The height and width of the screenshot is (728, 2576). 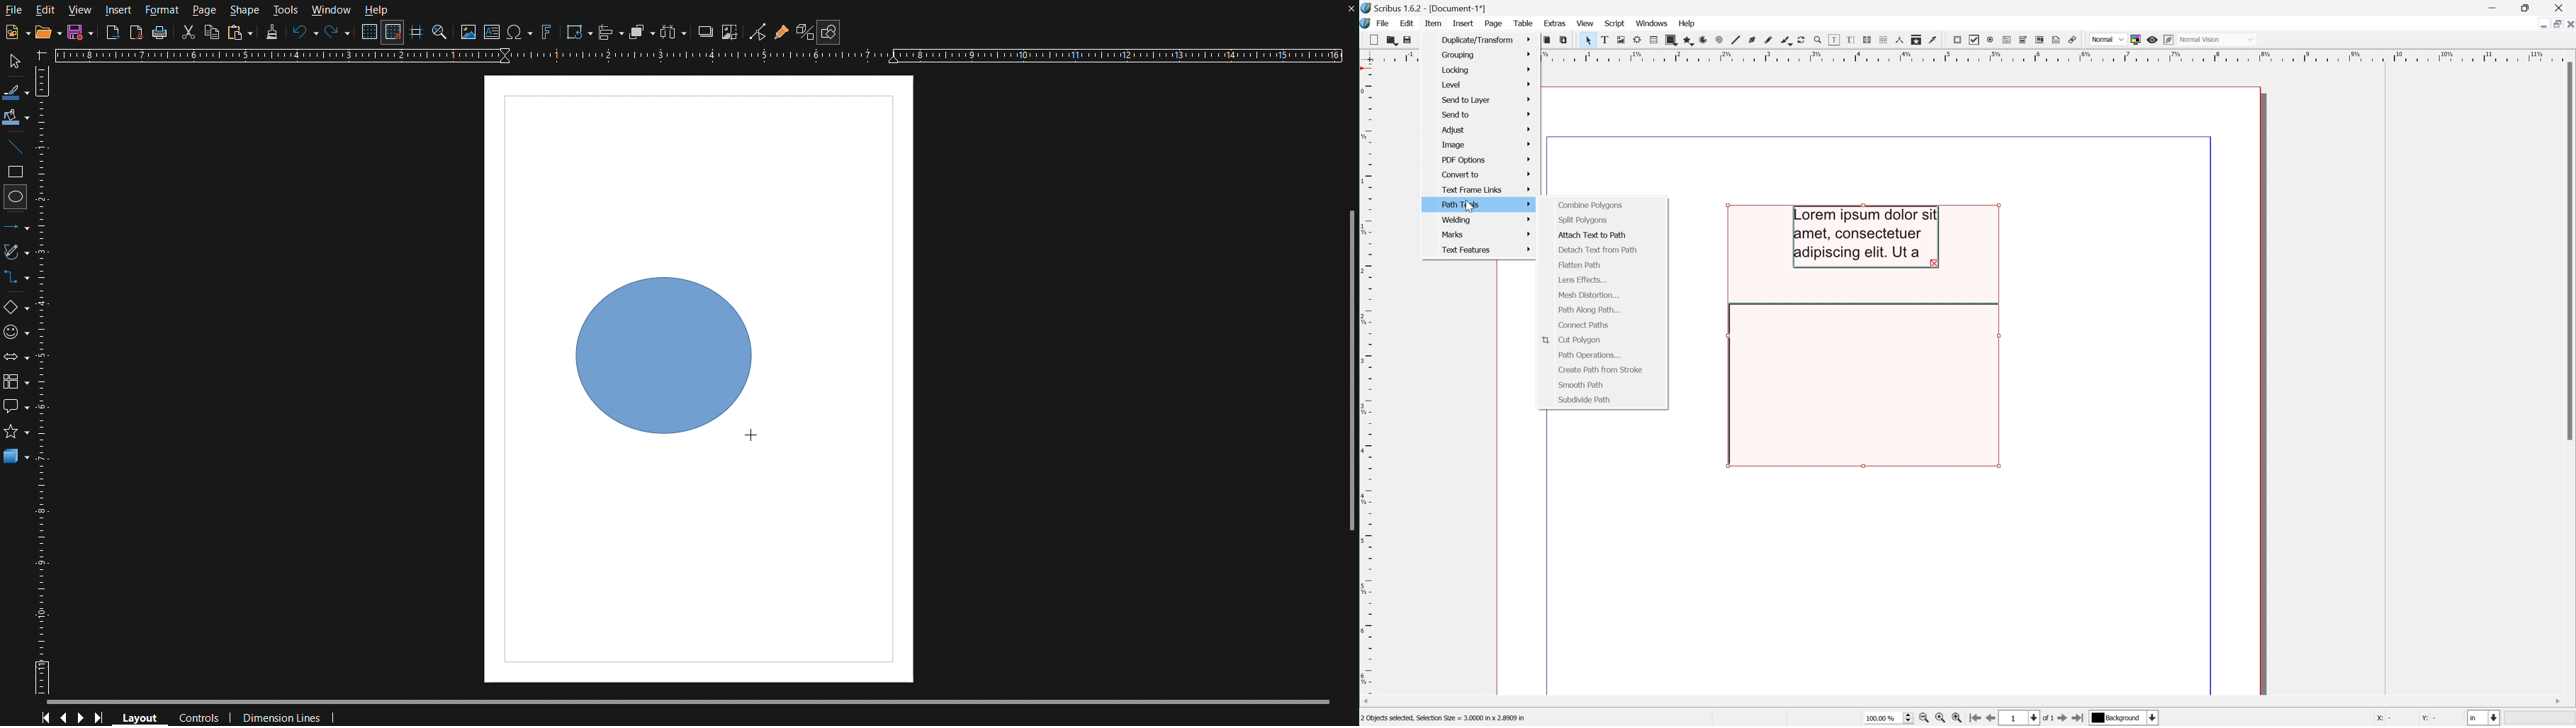 I want to click on Lens effects..., so click(x=1583, y=280).